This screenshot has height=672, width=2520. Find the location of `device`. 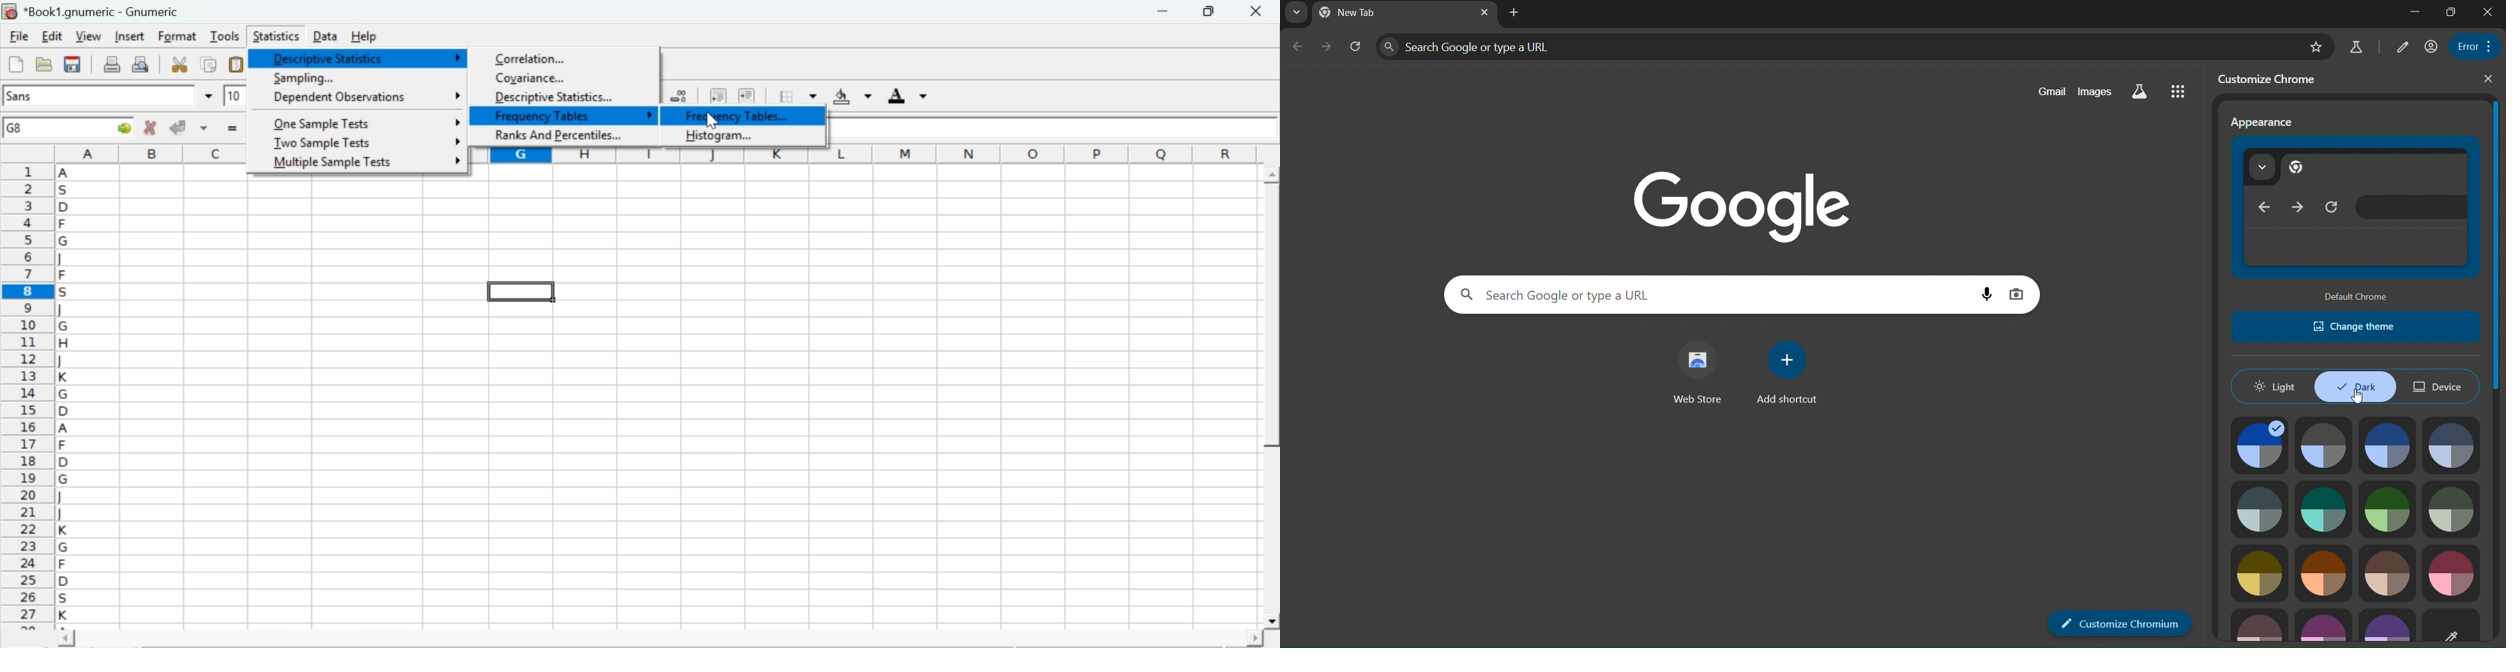

device is located at coordinates (2437, 383).